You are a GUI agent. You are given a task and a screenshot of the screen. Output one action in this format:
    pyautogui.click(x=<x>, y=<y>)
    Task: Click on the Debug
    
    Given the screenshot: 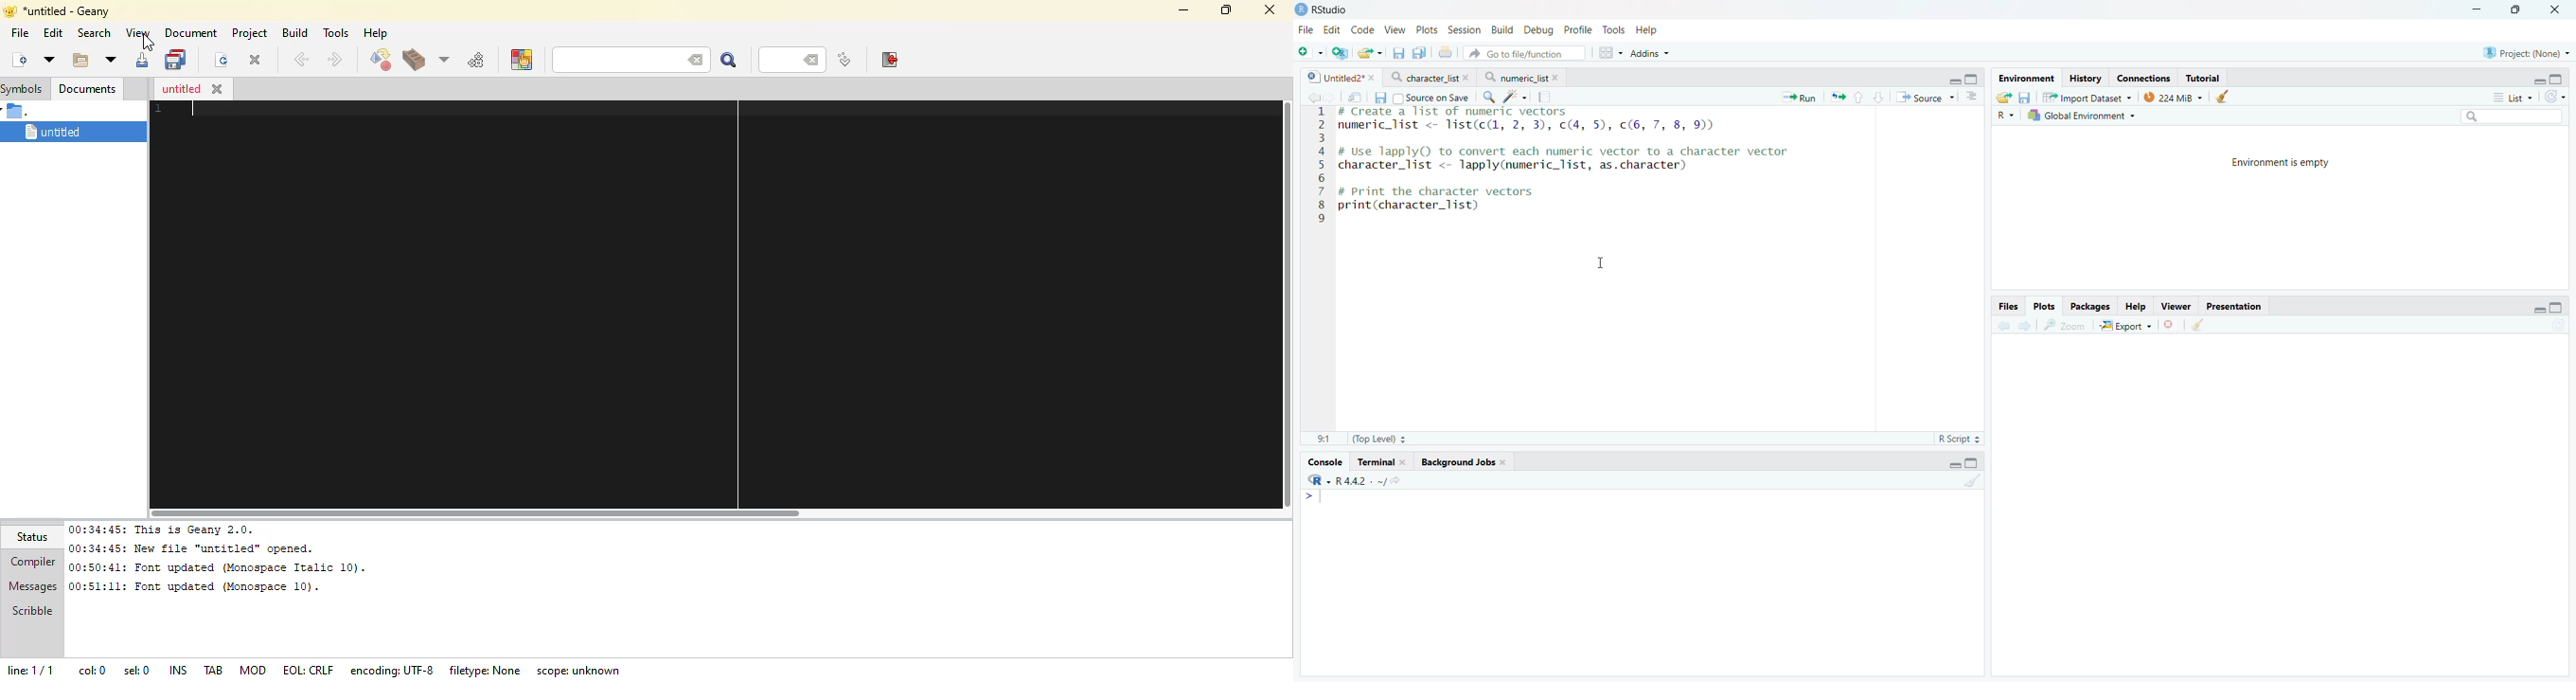 What is the action you would take?
    pyautogui.click(x=1538, y=29)
    